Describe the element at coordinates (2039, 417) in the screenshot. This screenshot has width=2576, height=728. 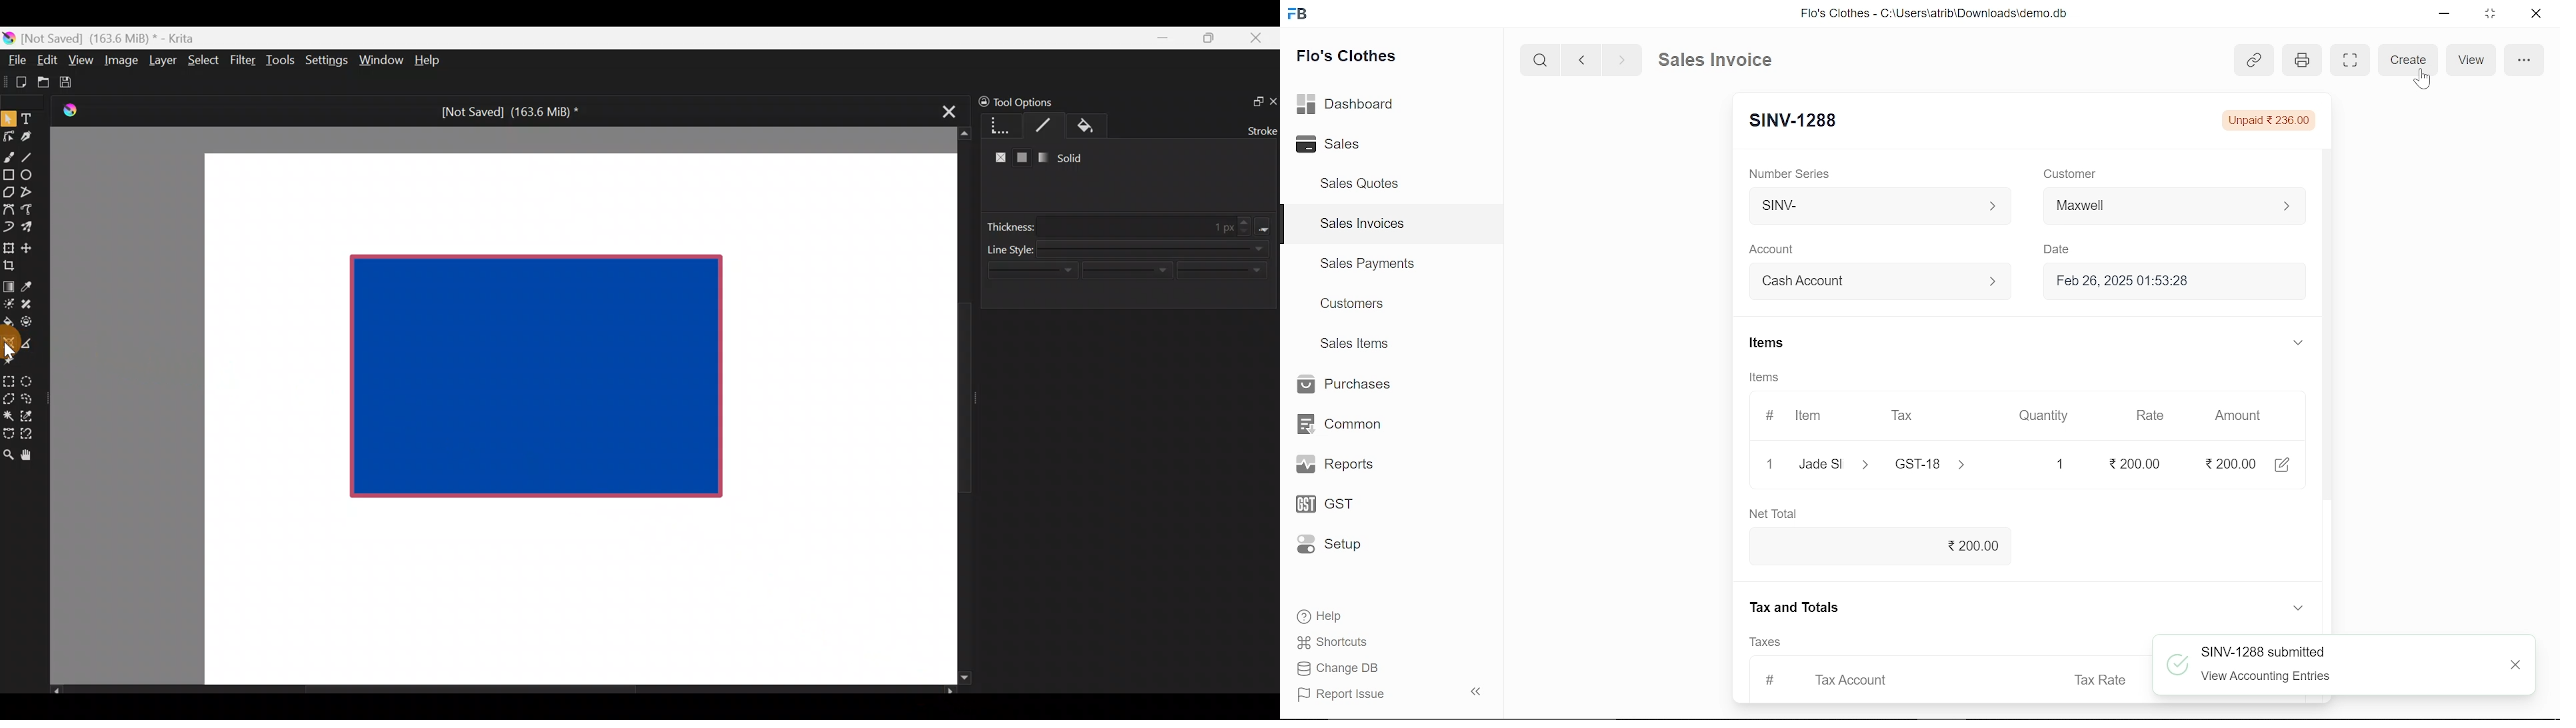
I see `Quantity` at that location.